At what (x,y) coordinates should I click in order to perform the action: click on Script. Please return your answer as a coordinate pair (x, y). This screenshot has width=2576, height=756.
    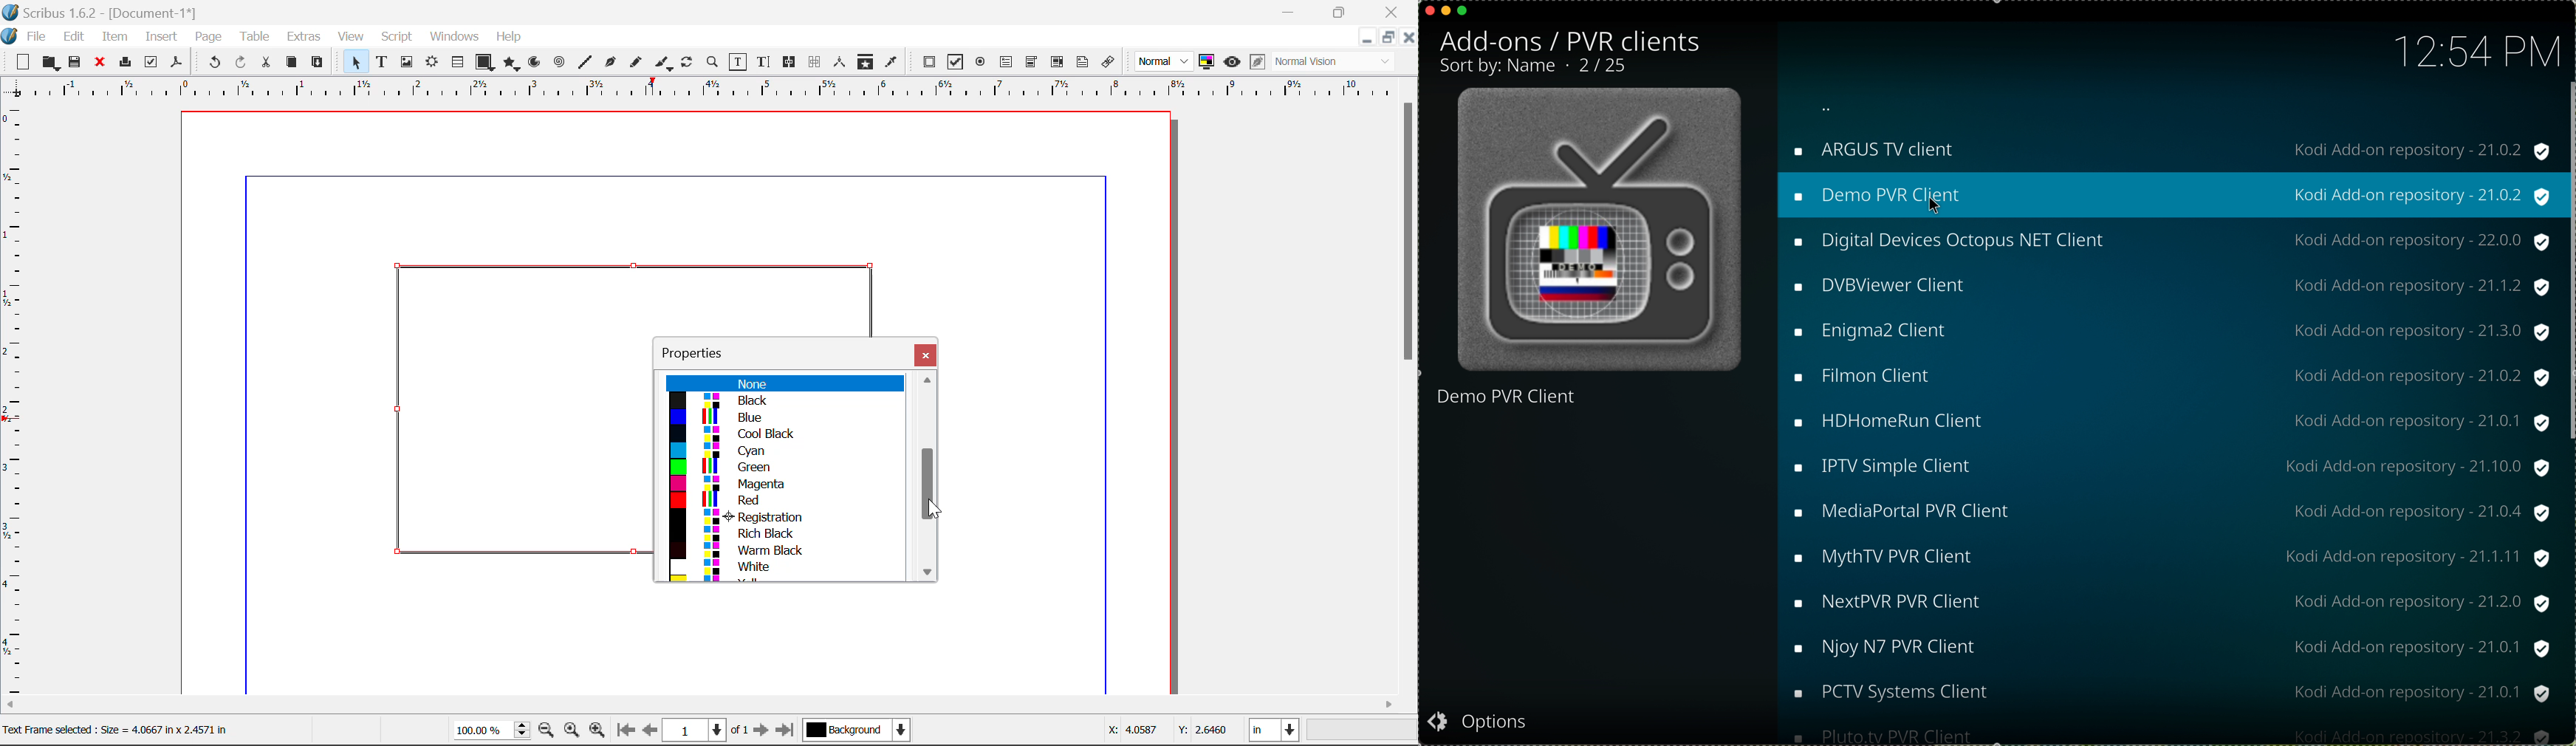
    Looking at the image, I should click on (397, 38).